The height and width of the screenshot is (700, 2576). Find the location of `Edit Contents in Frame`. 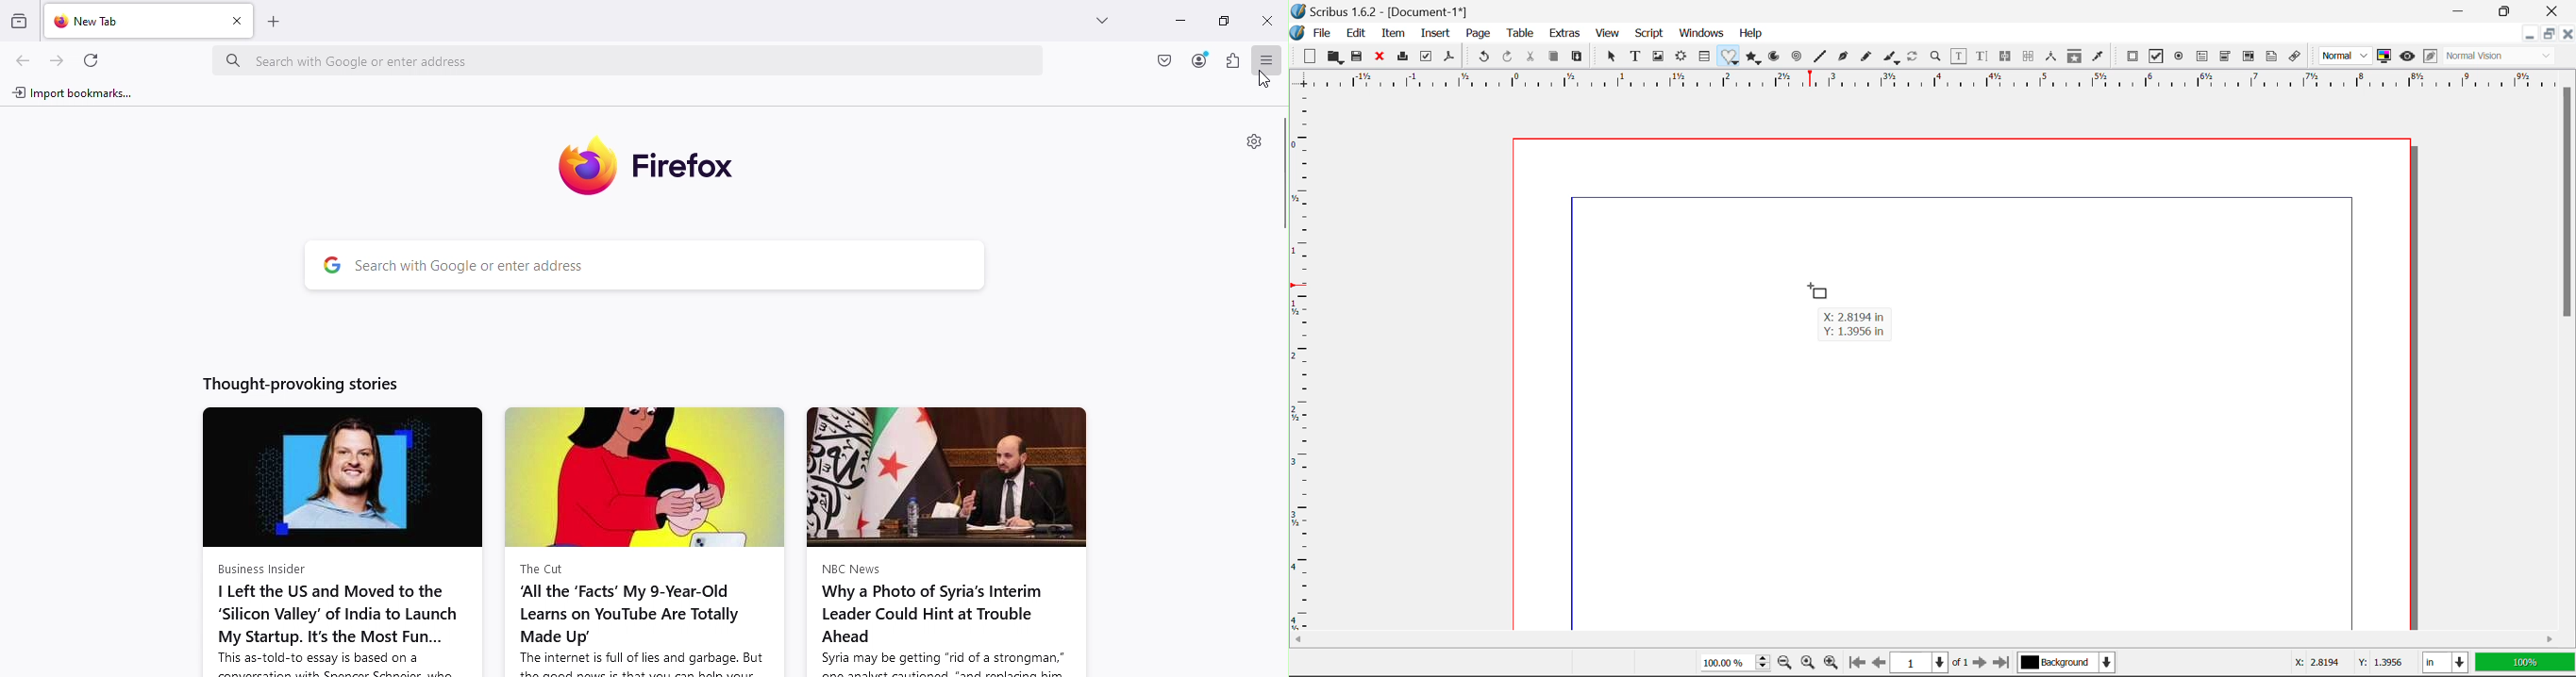

Edit Contents in Frame is located at coordinates (1960, 56).